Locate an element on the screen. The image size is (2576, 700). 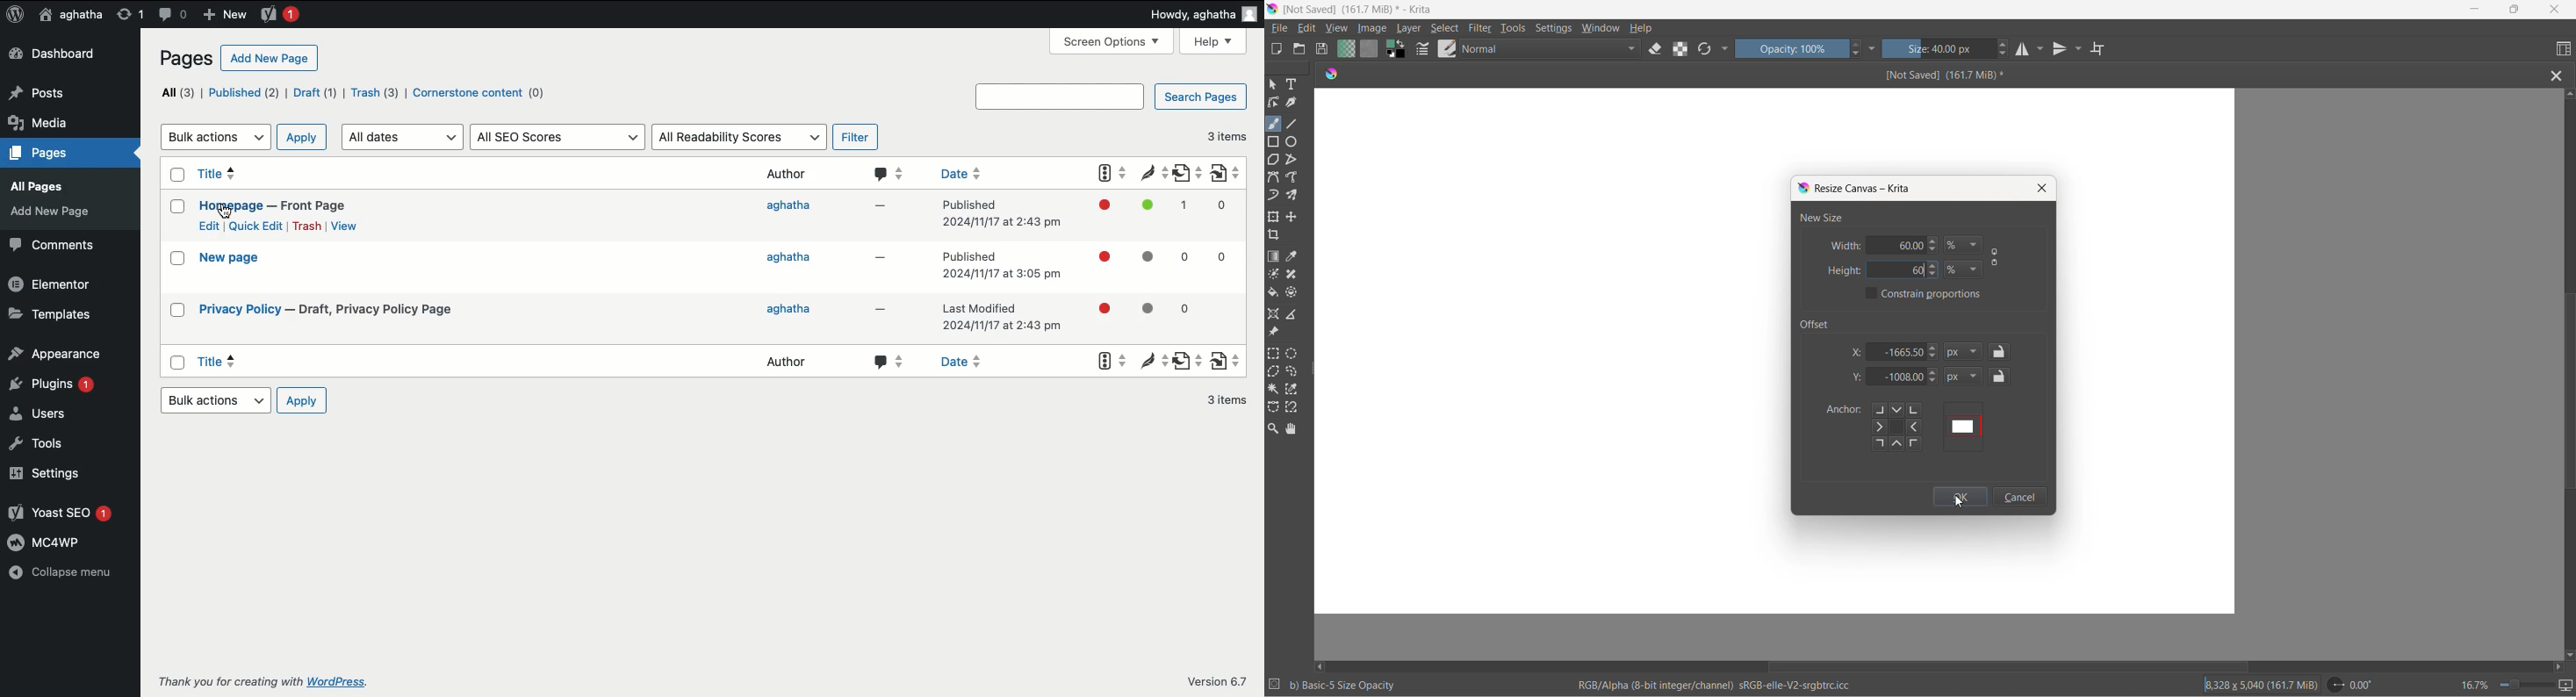
width value type is located at coordinates (1965, 245).